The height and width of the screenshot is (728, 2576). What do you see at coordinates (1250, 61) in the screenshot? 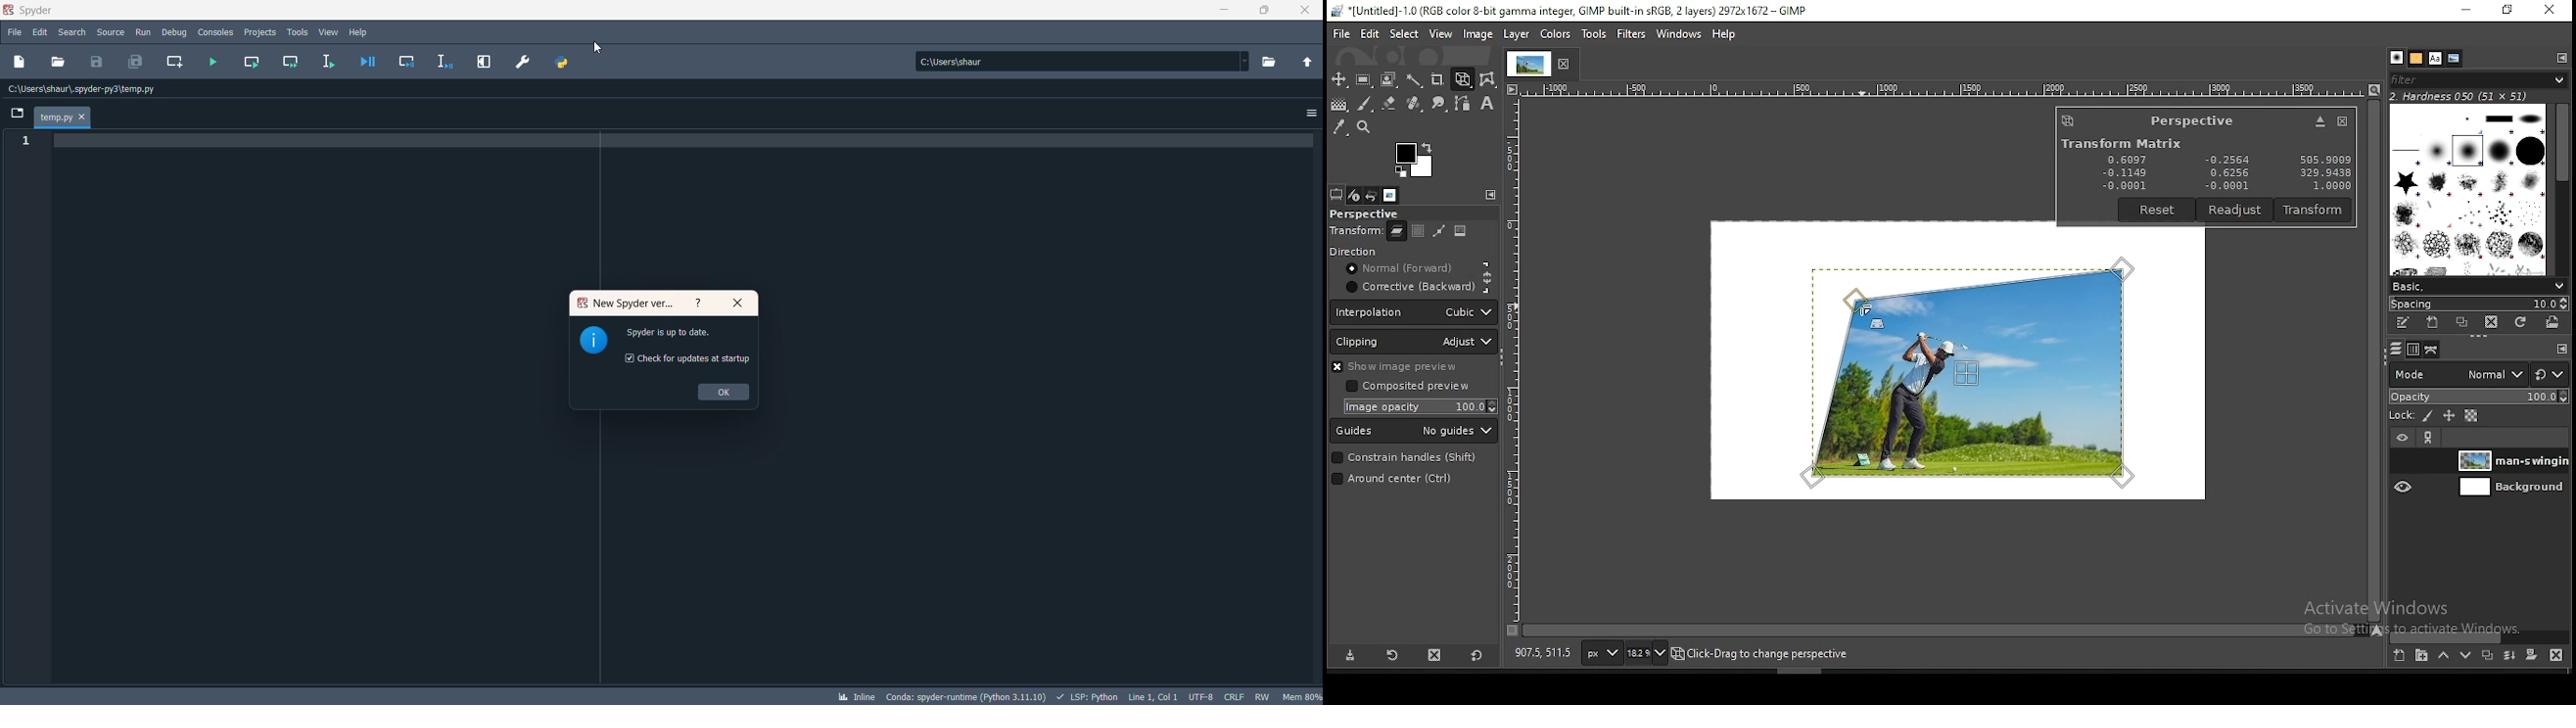
I see `path dropdown` at bounding box center [1250, 61].